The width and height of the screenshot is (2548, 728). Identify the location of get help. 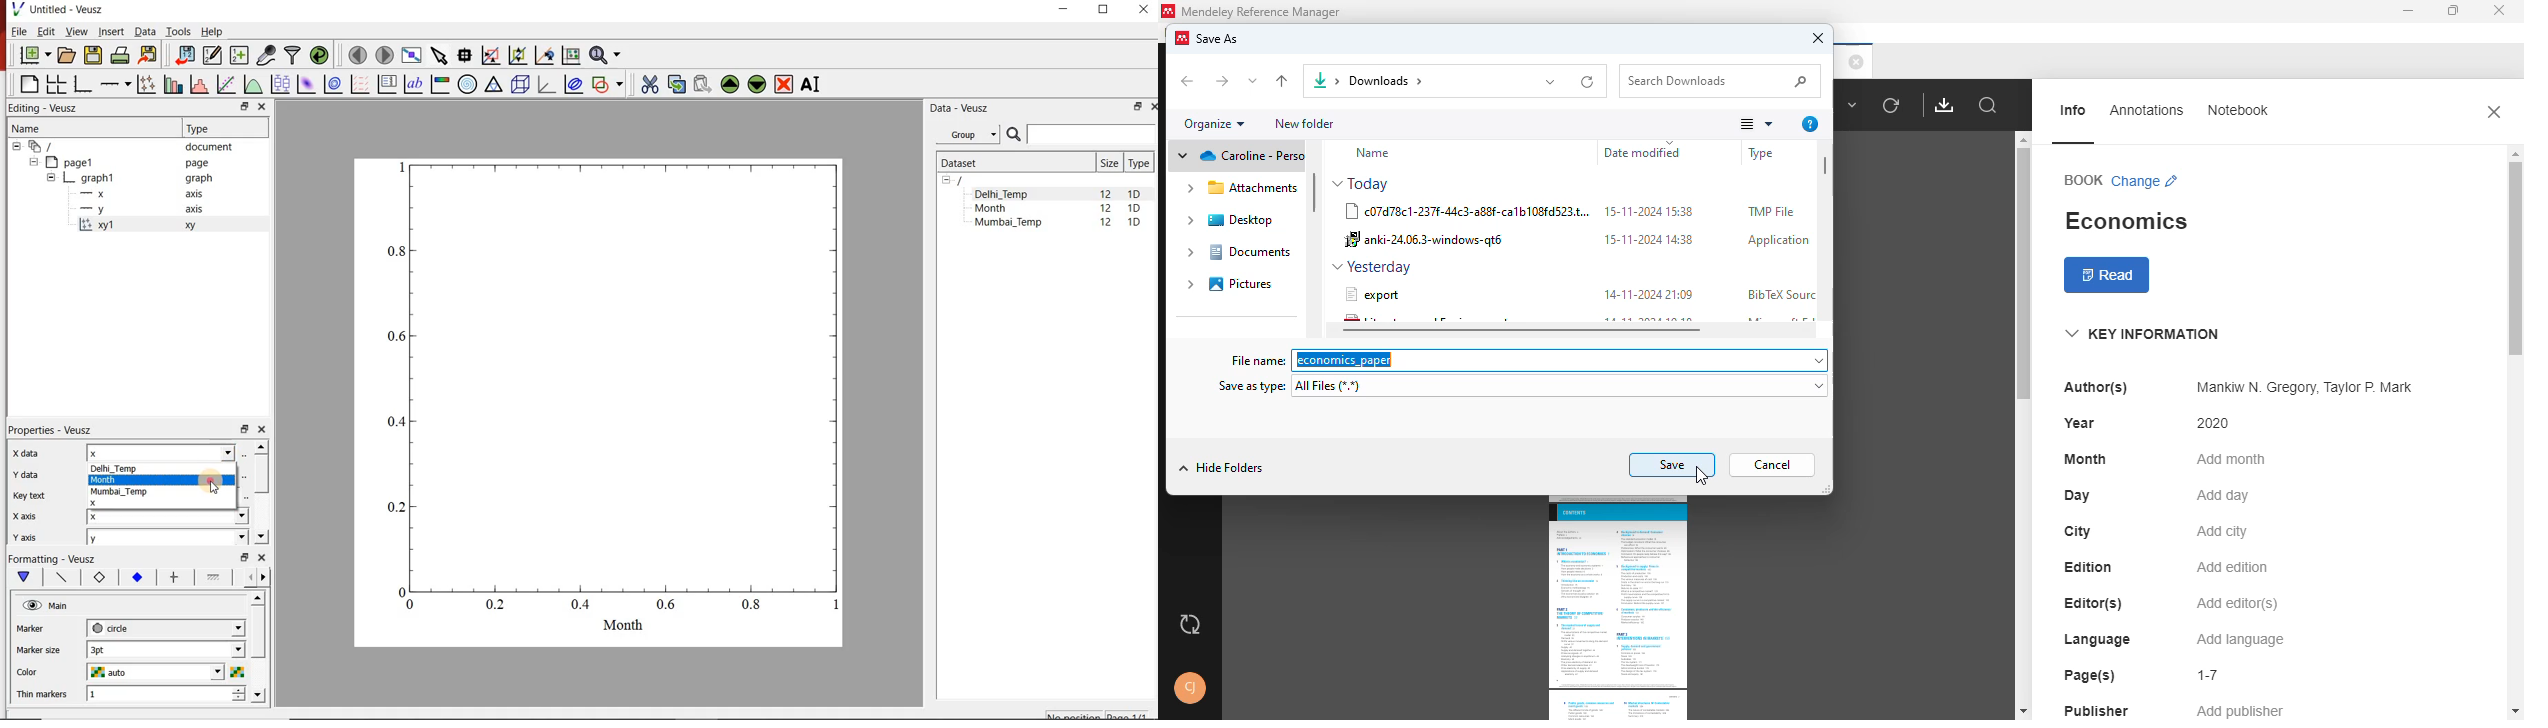
(1809, 124).